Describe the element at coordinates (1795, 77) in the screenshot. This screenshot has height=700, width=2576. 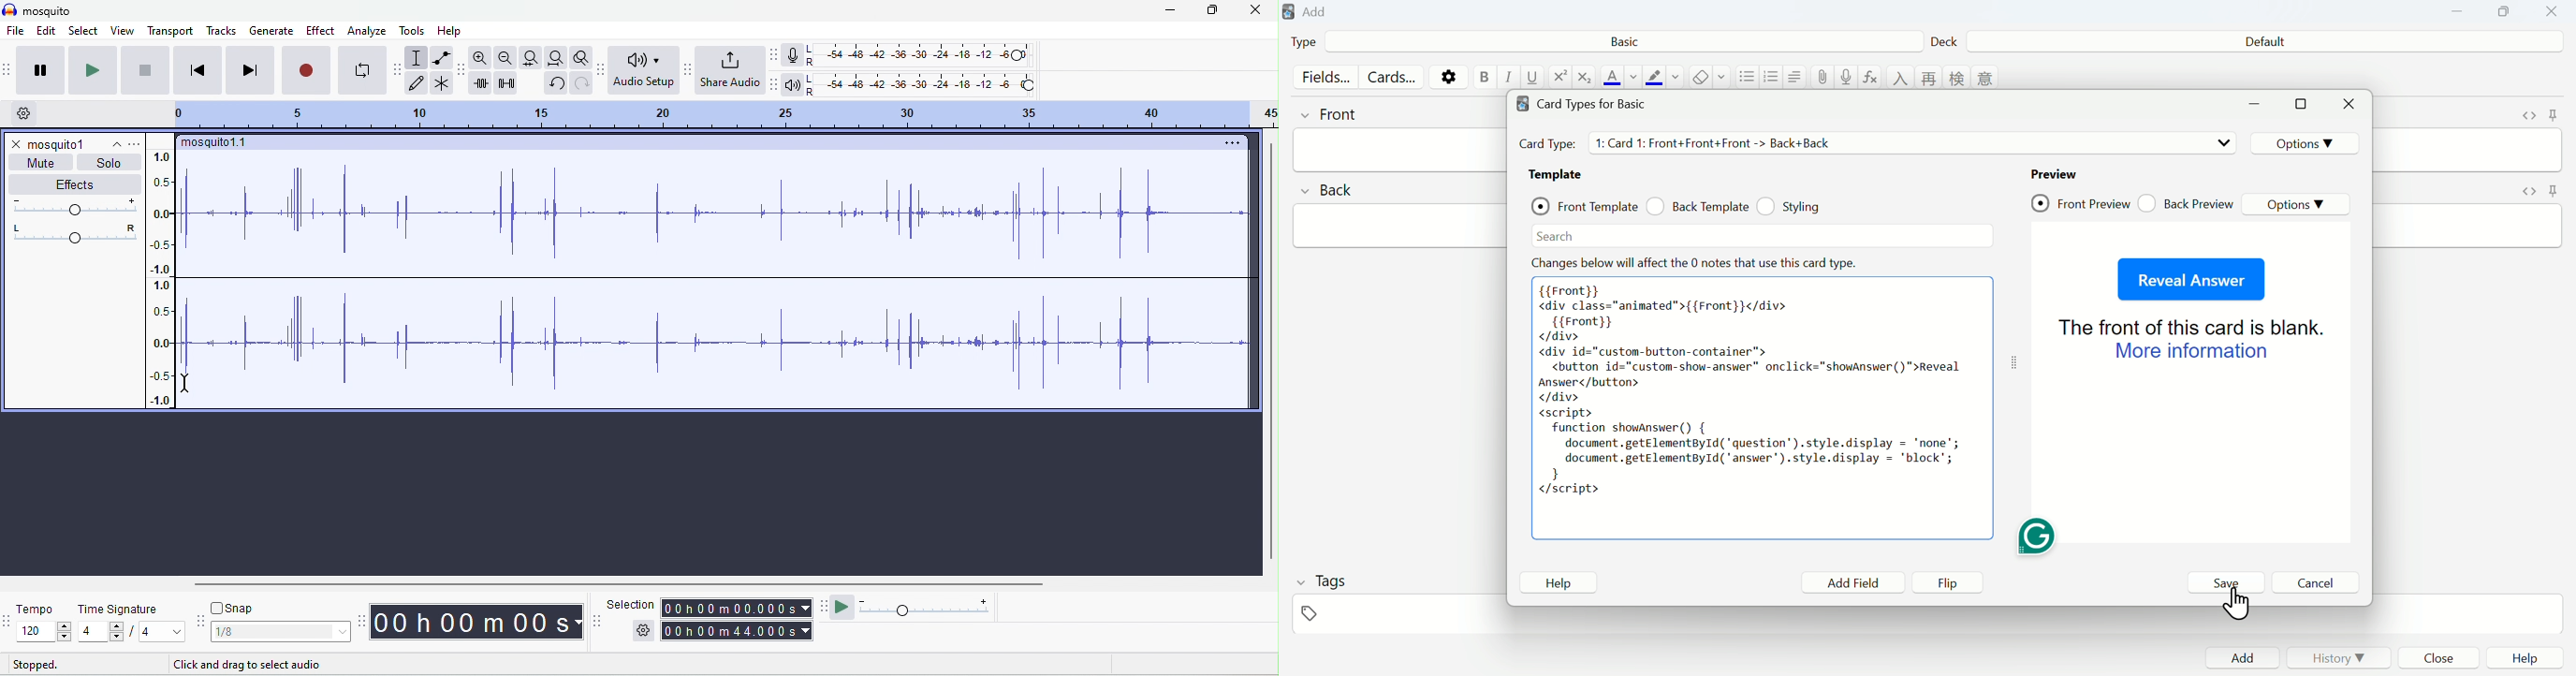
I see `alignment` at that location.